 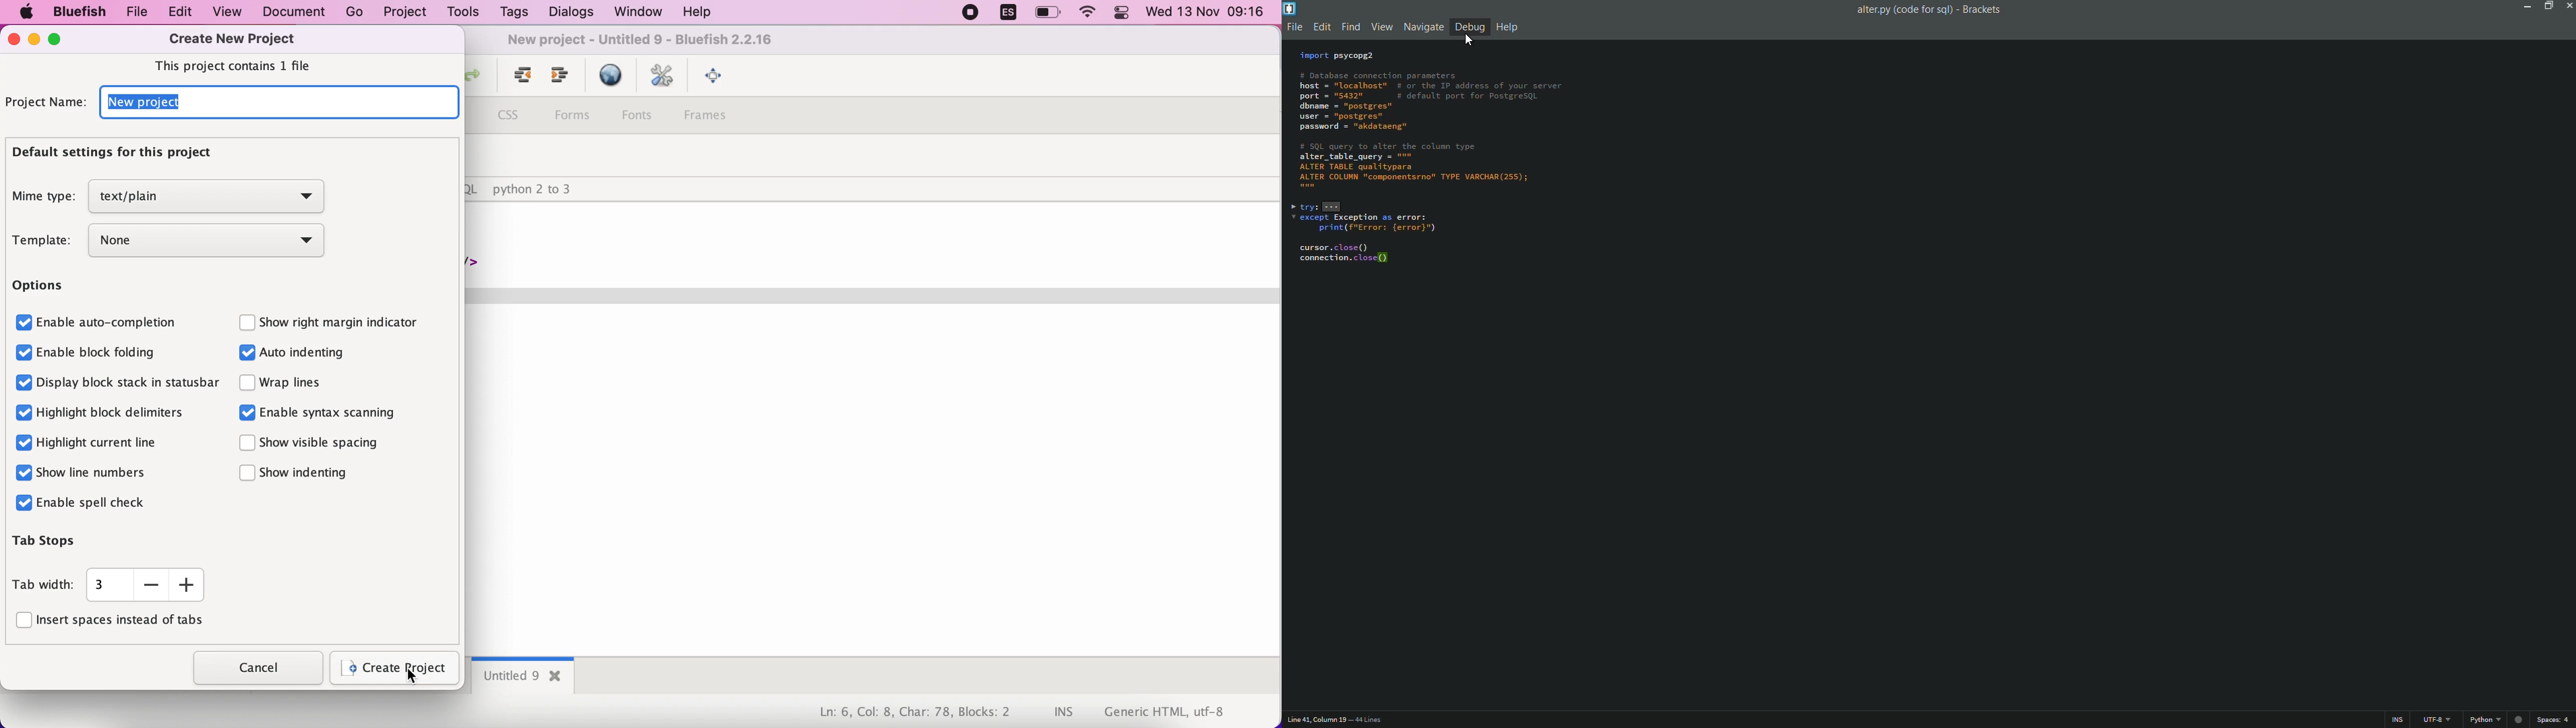 What do you see at coordinates (1294, 28) in the screenshot?
I see `File menu` at bounding box center [1294, 28].